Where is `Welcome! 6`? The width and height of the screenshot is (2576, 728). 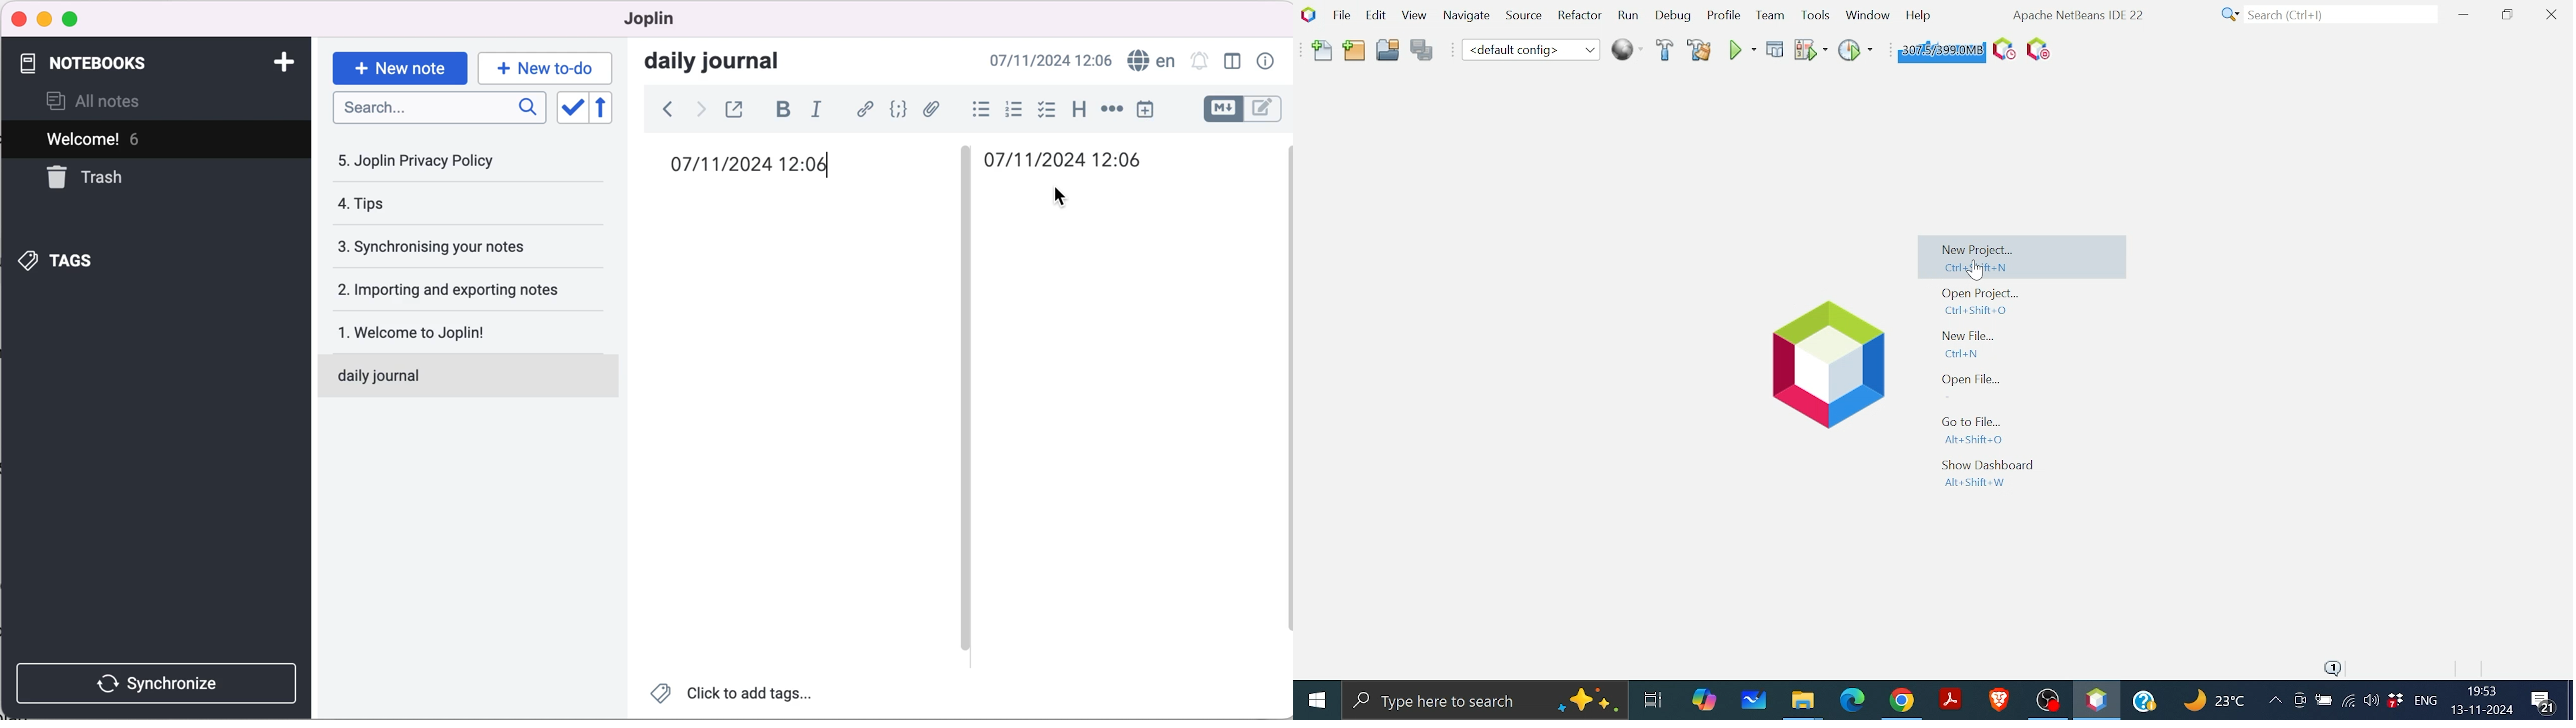
Welcome! 6 is located at coordinates (127, 141).